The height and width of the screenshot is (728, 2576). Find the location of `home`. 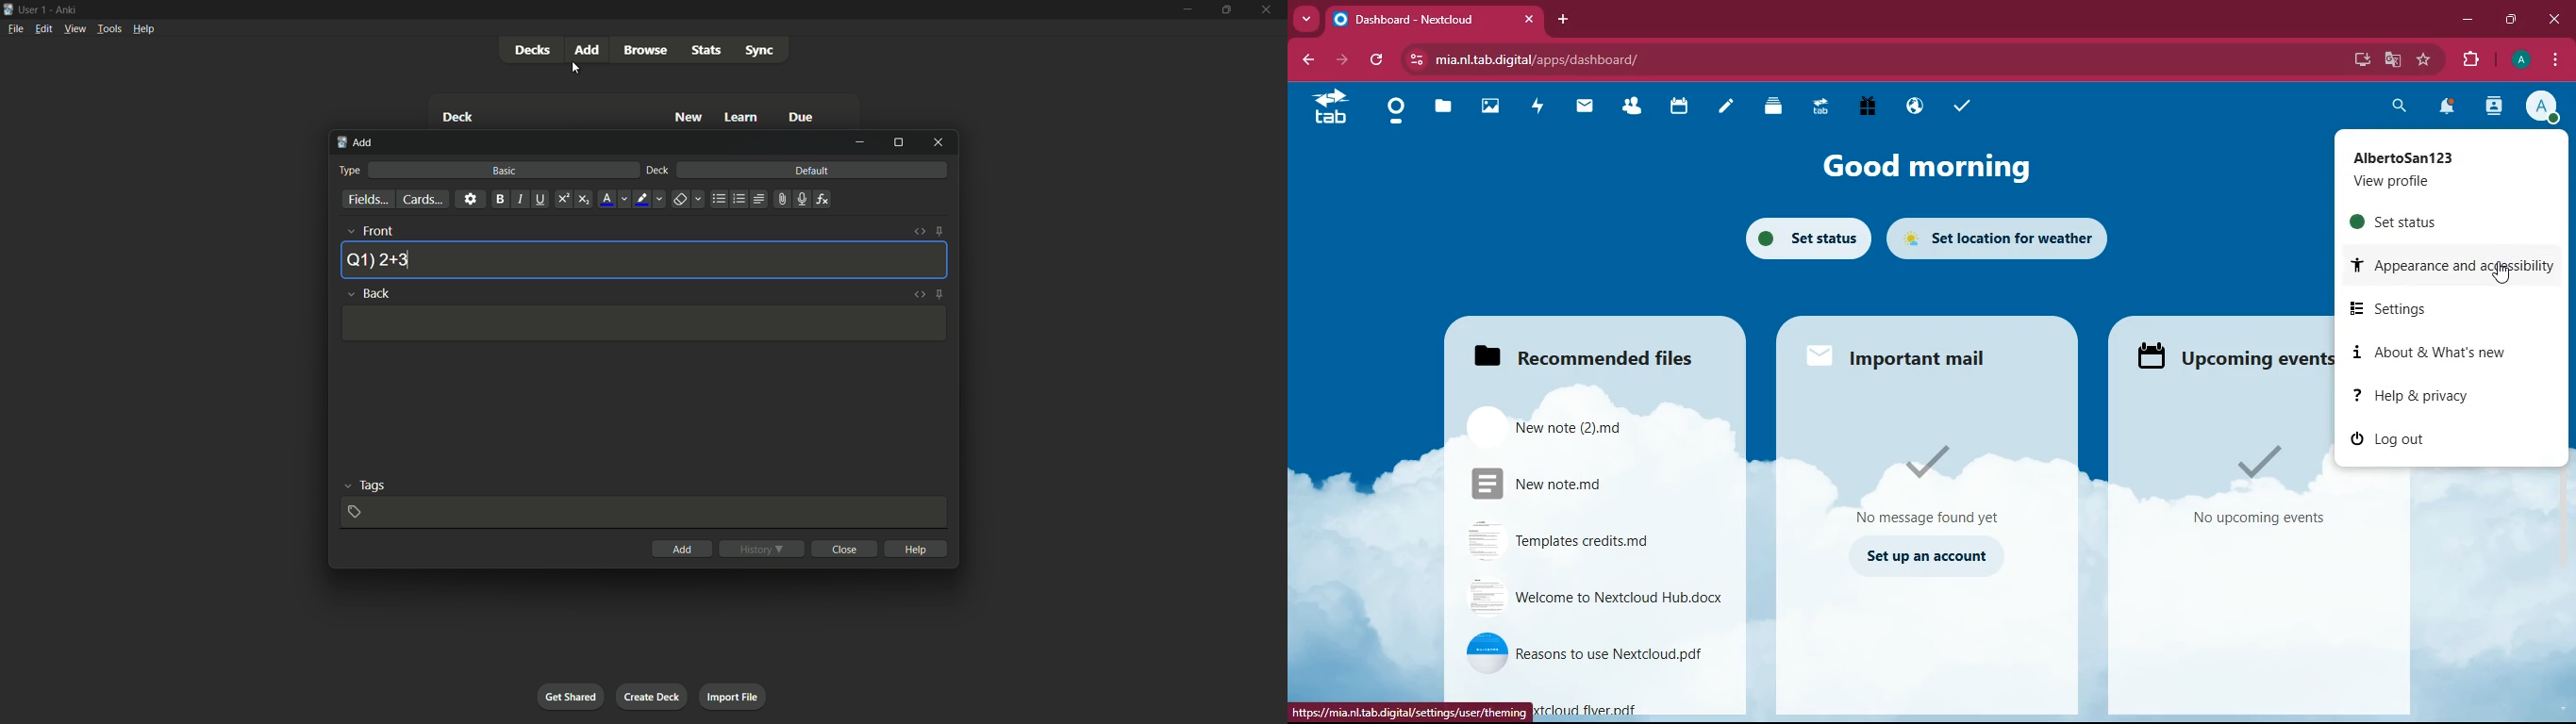

home is located at coordinates (1393, 112).